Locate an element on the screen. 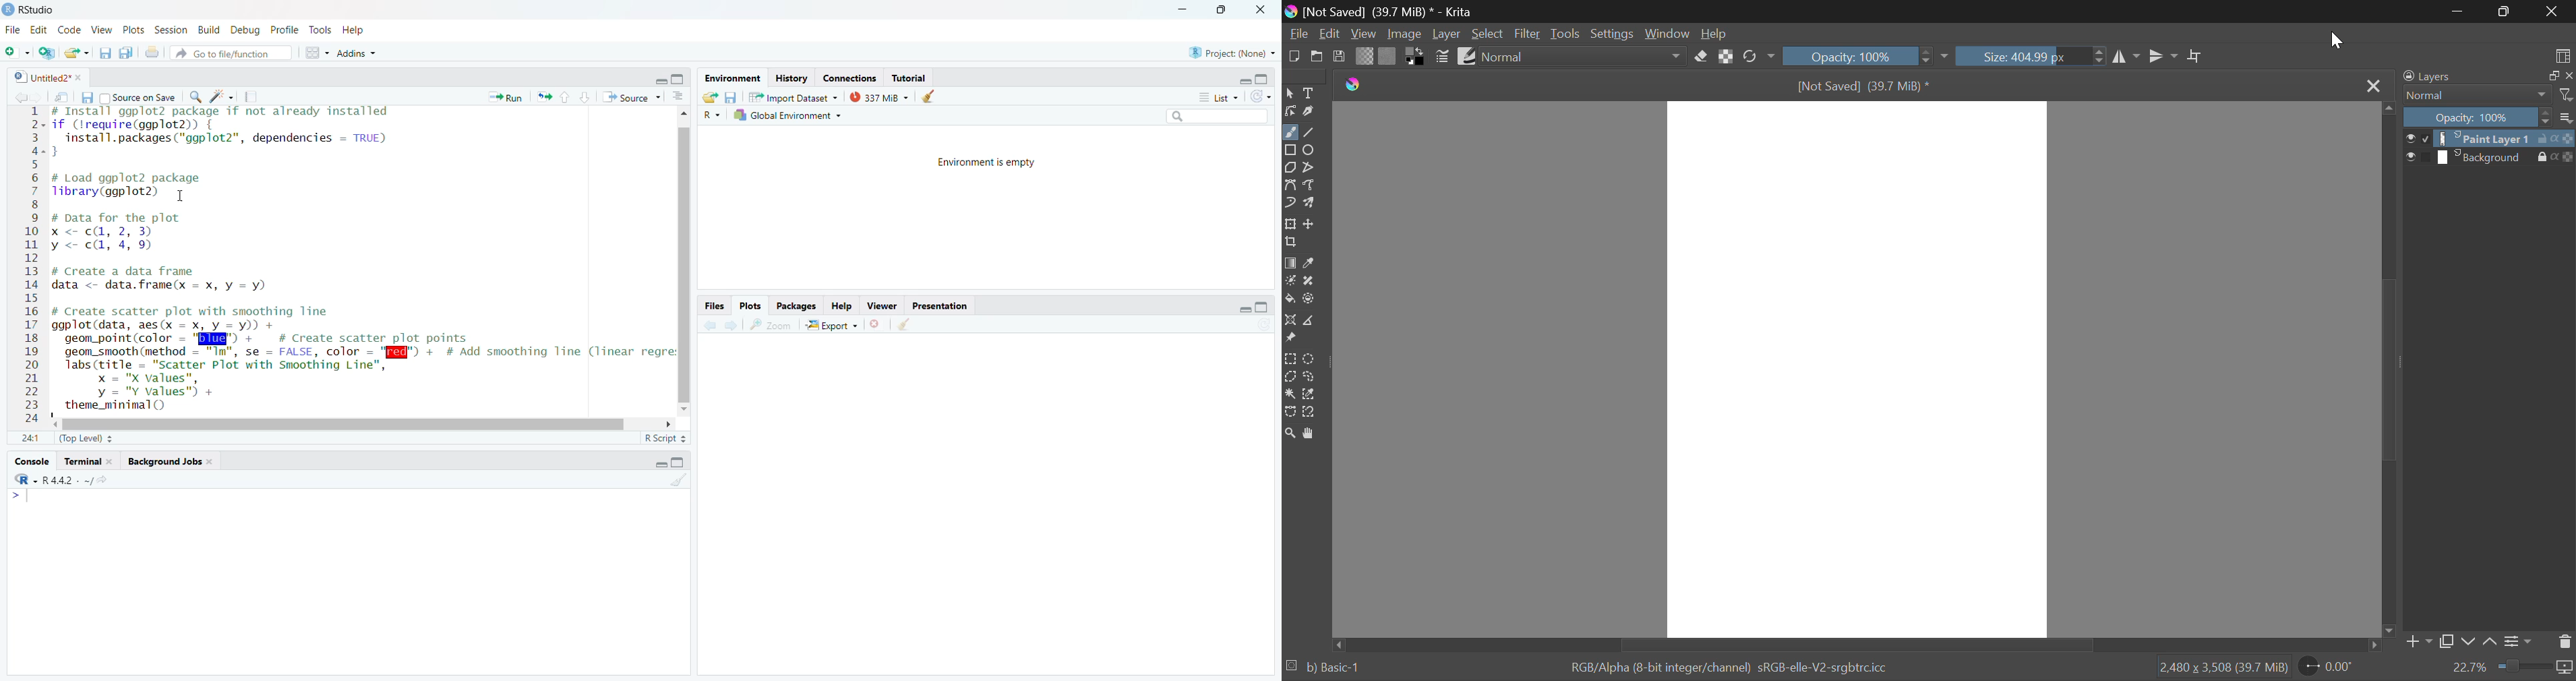  Polyline is located at coordinates (1311, 167).